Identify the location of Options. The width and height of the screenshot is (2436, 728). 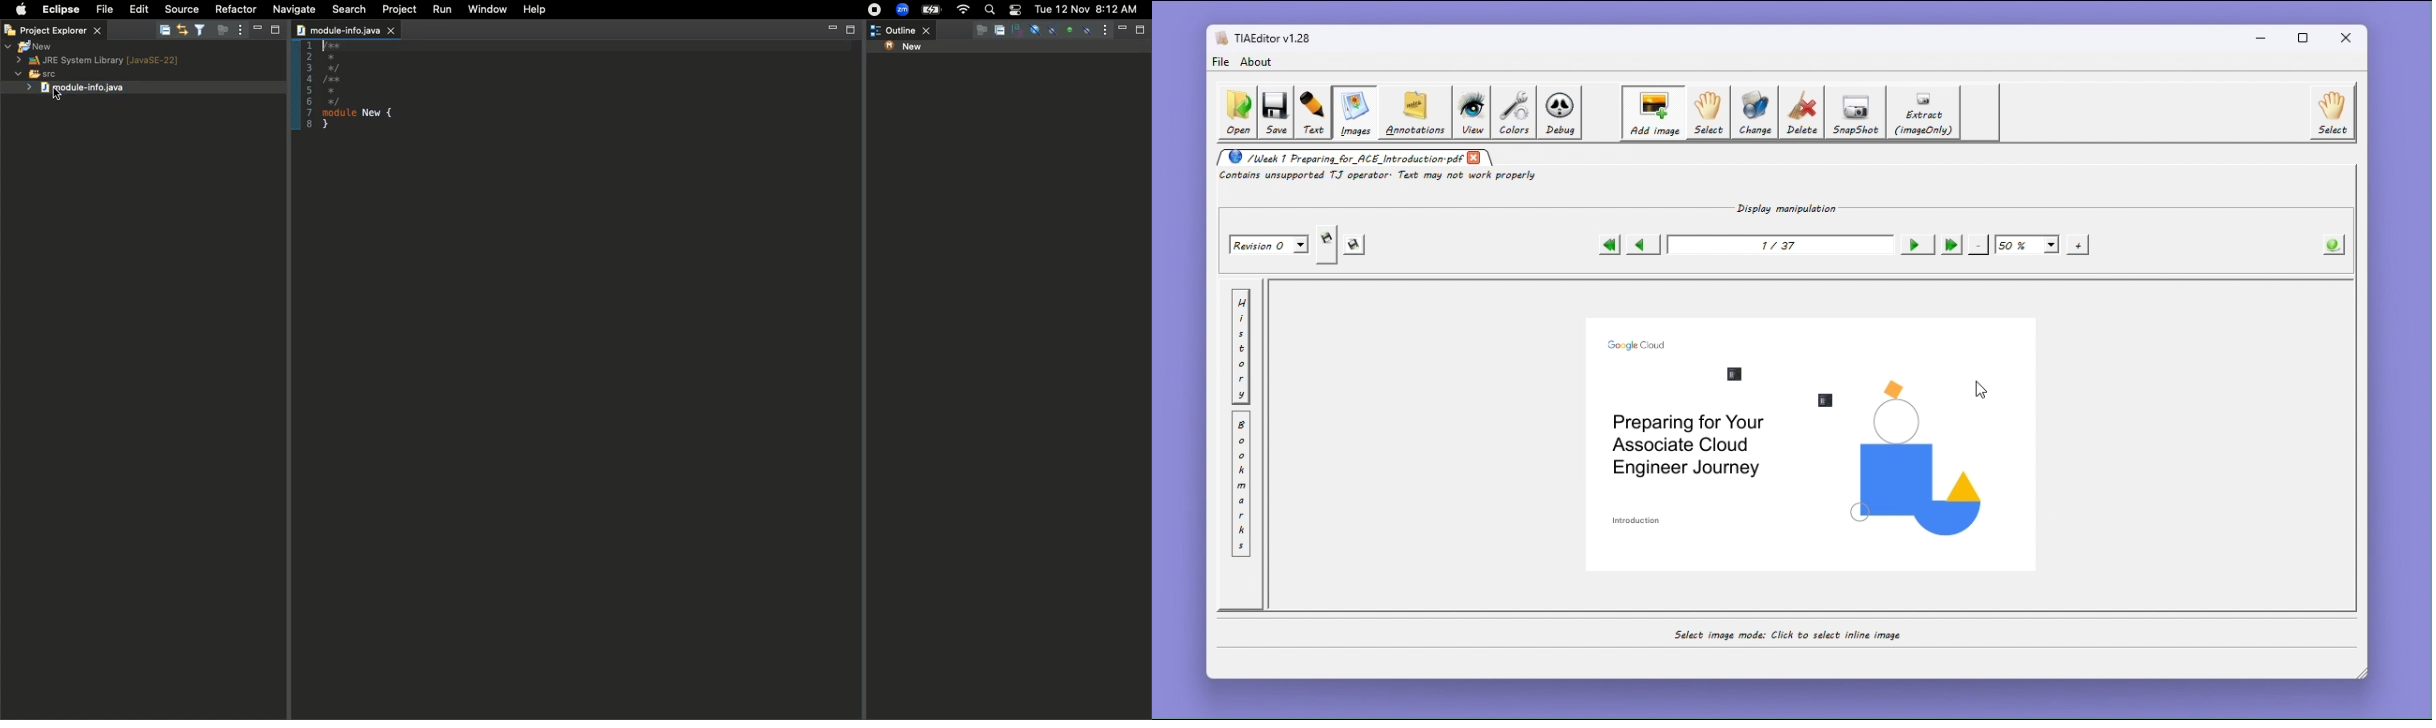
(237, 31).